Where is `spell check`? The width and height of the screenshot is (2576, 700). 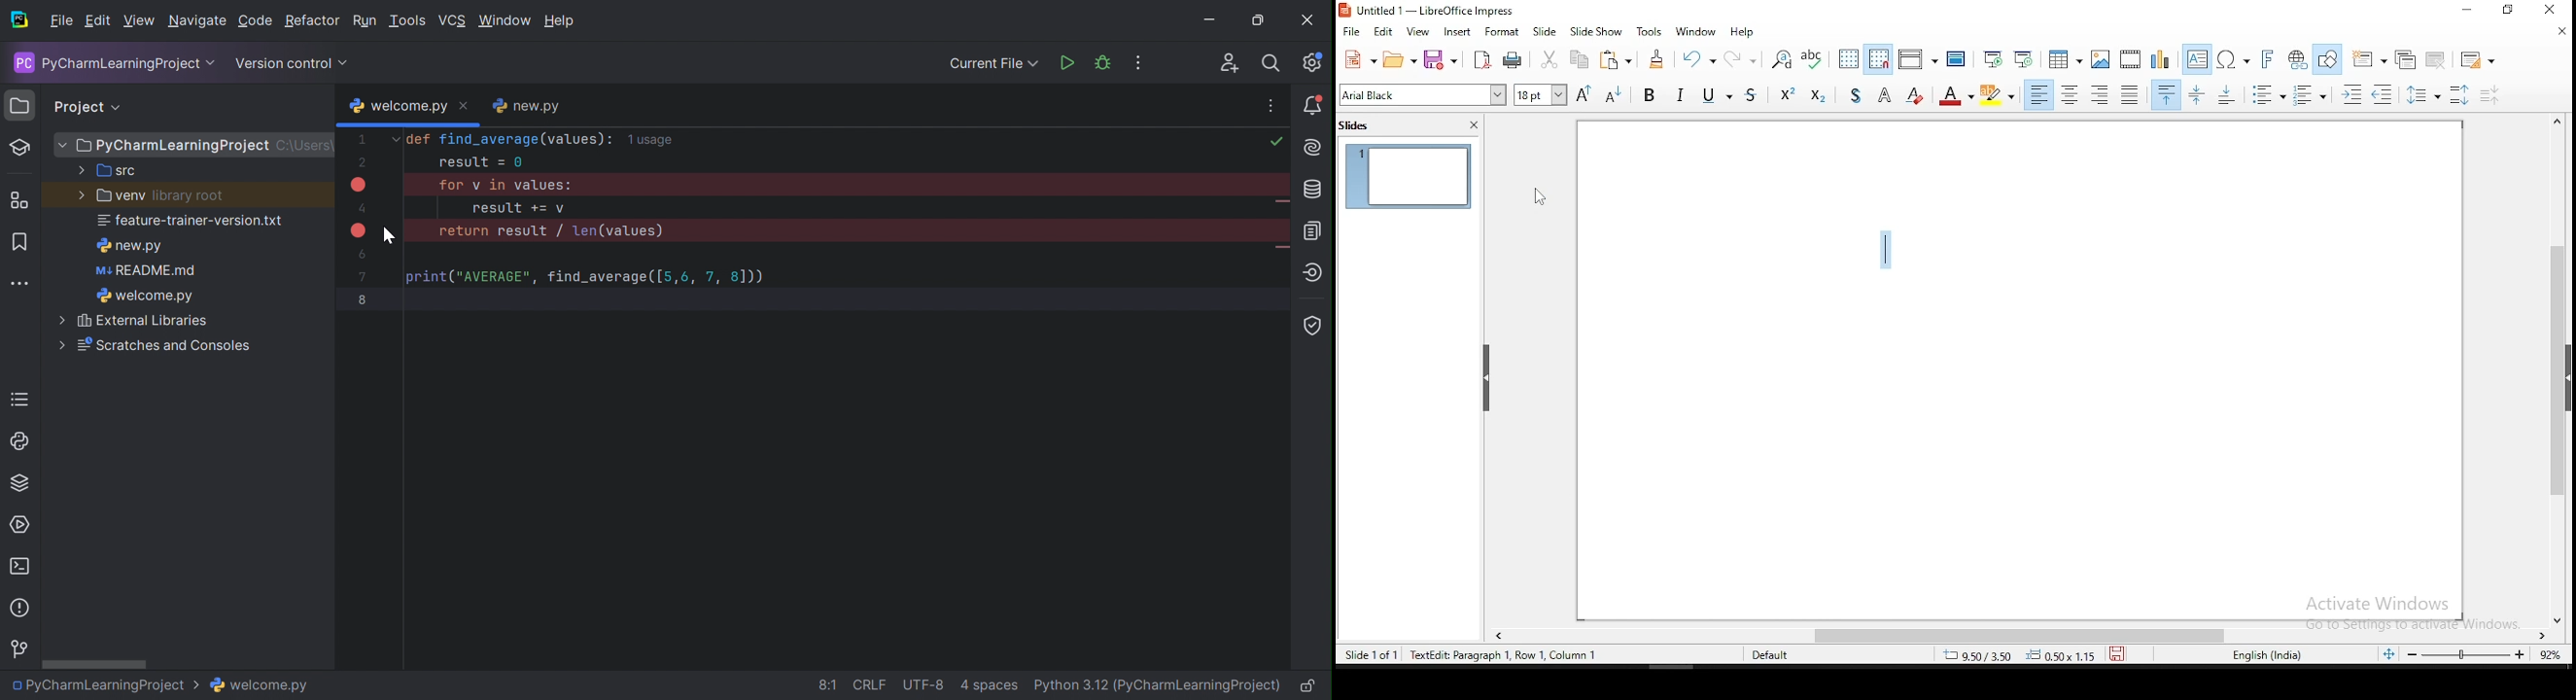 spell check is located at coordinates (1813, 59).